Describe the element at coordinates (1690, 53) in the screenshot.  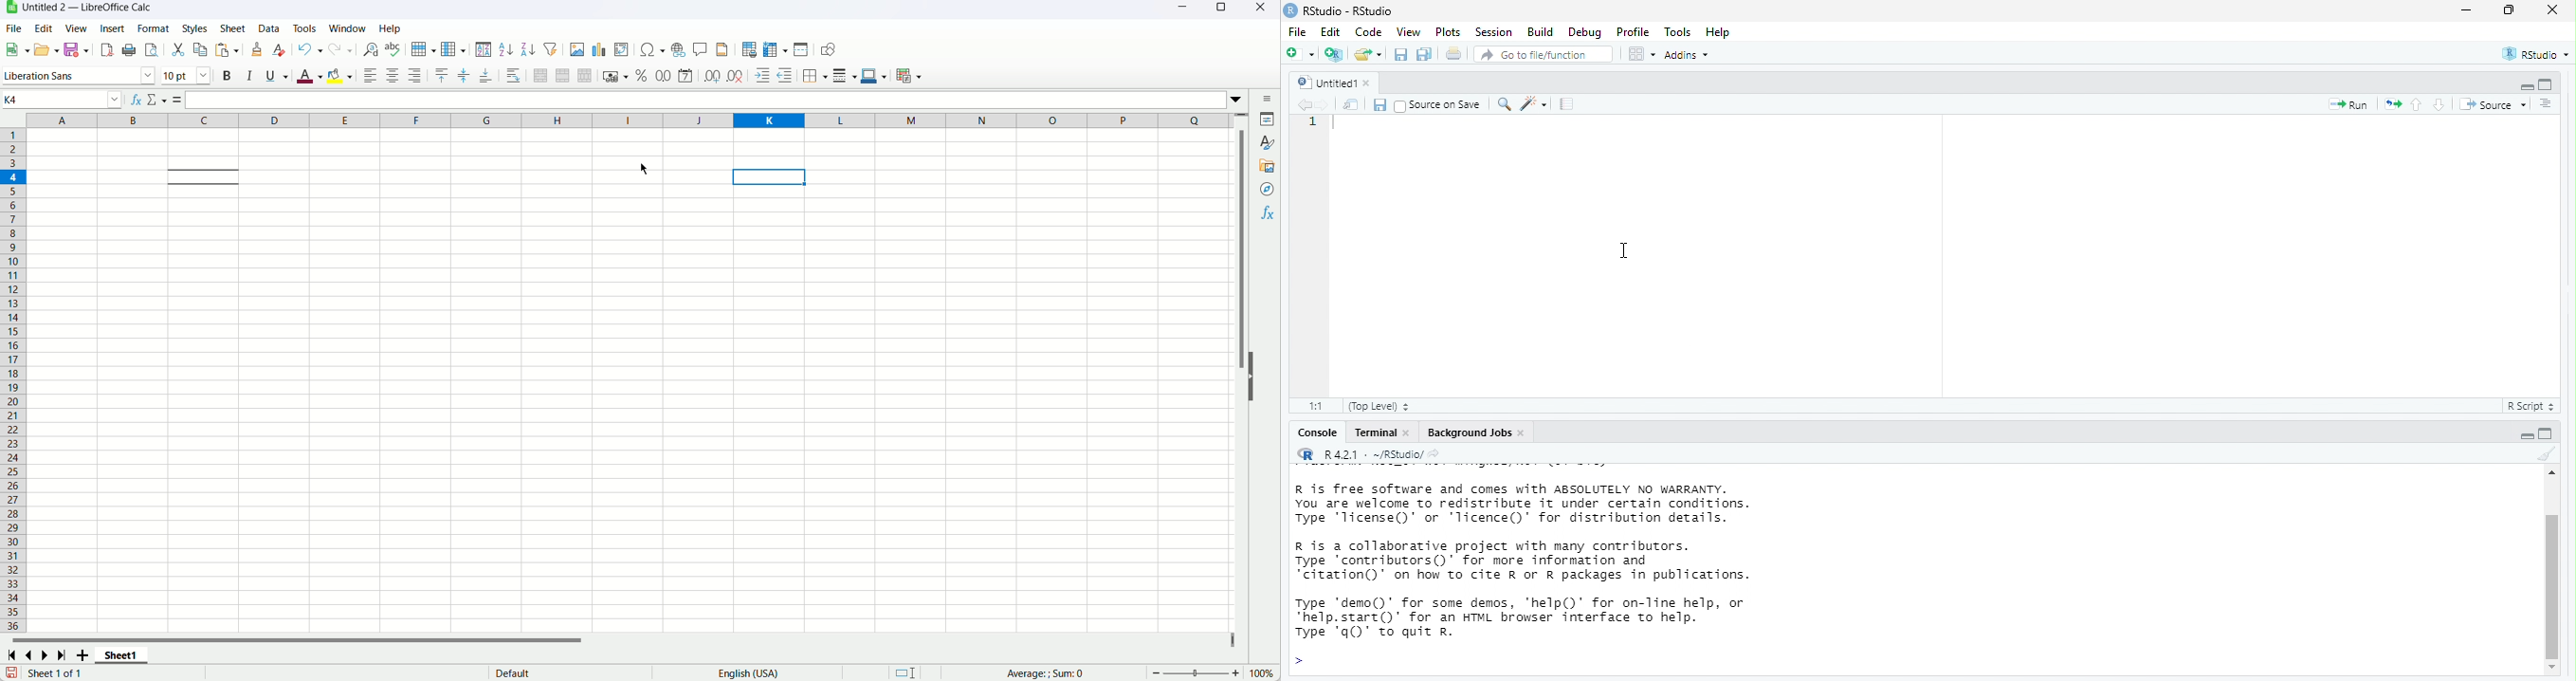
I see `addins` at that location.